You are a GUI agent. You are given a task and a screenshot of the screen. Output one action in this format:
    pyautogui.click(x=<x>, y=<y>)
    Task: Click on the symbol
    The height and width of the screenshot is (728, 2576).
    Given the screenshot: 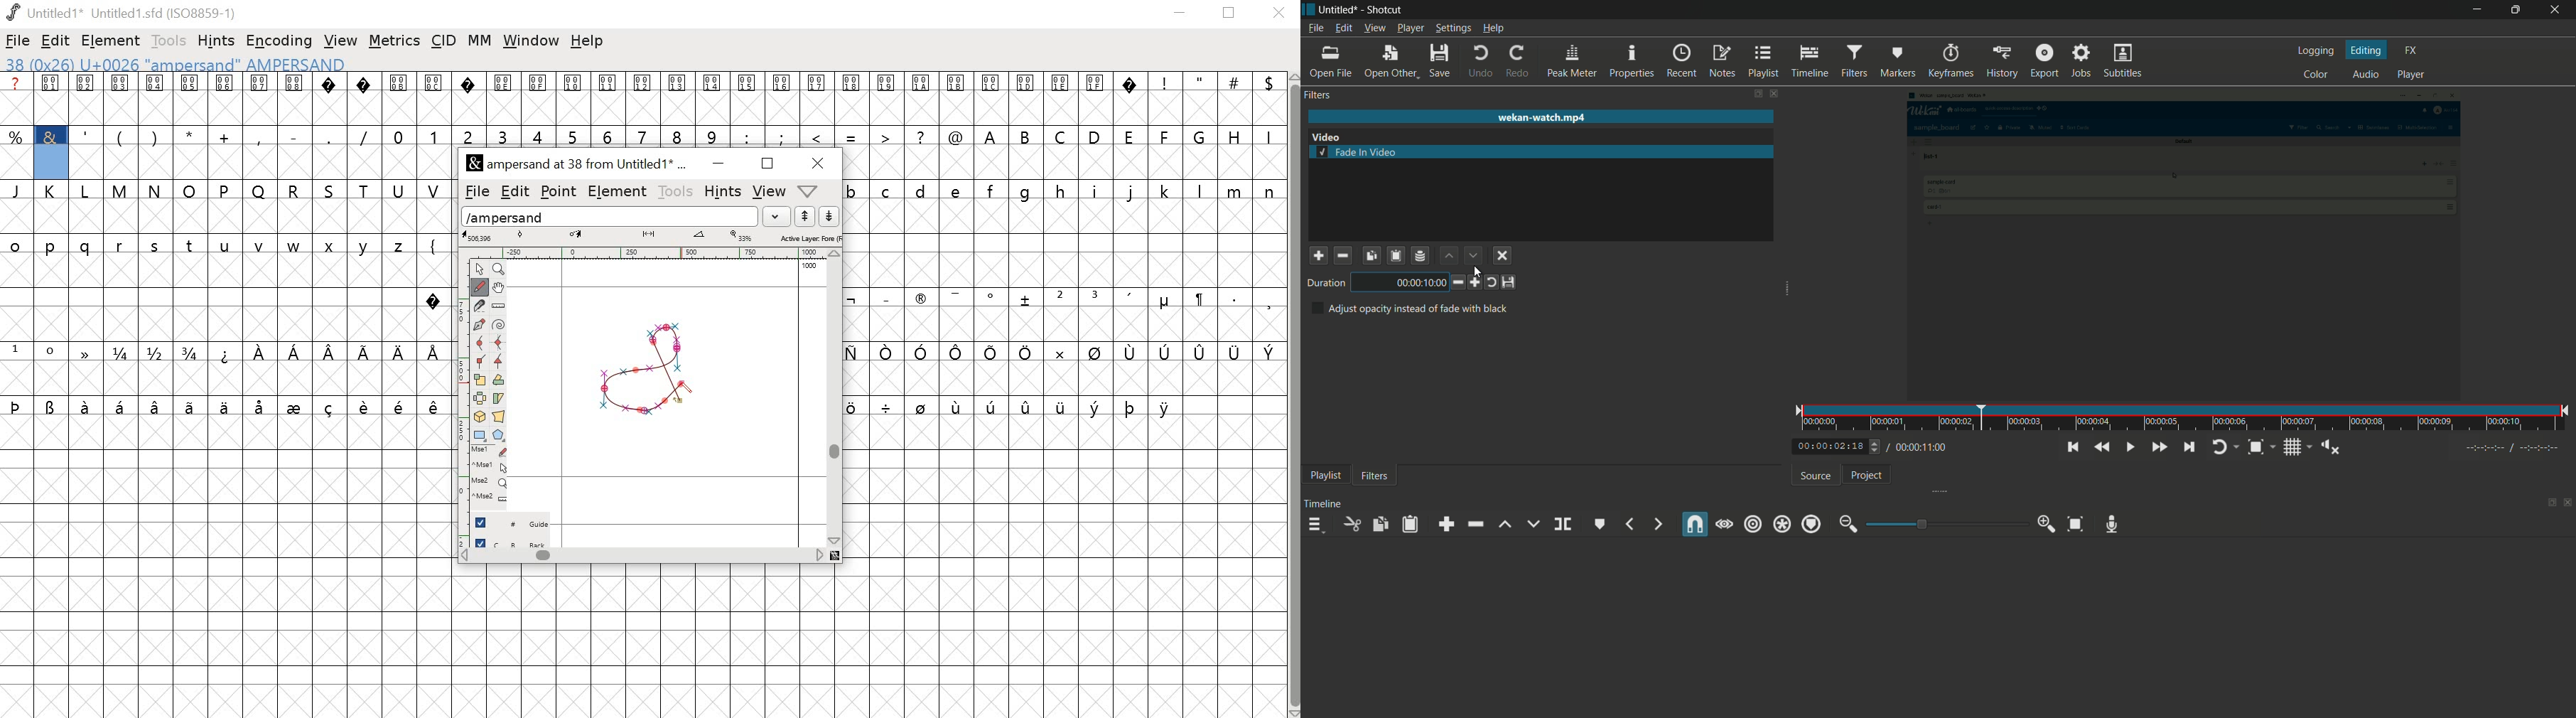 What is the action you would take?
    pyautogui.click(x=1198, y=299)
    